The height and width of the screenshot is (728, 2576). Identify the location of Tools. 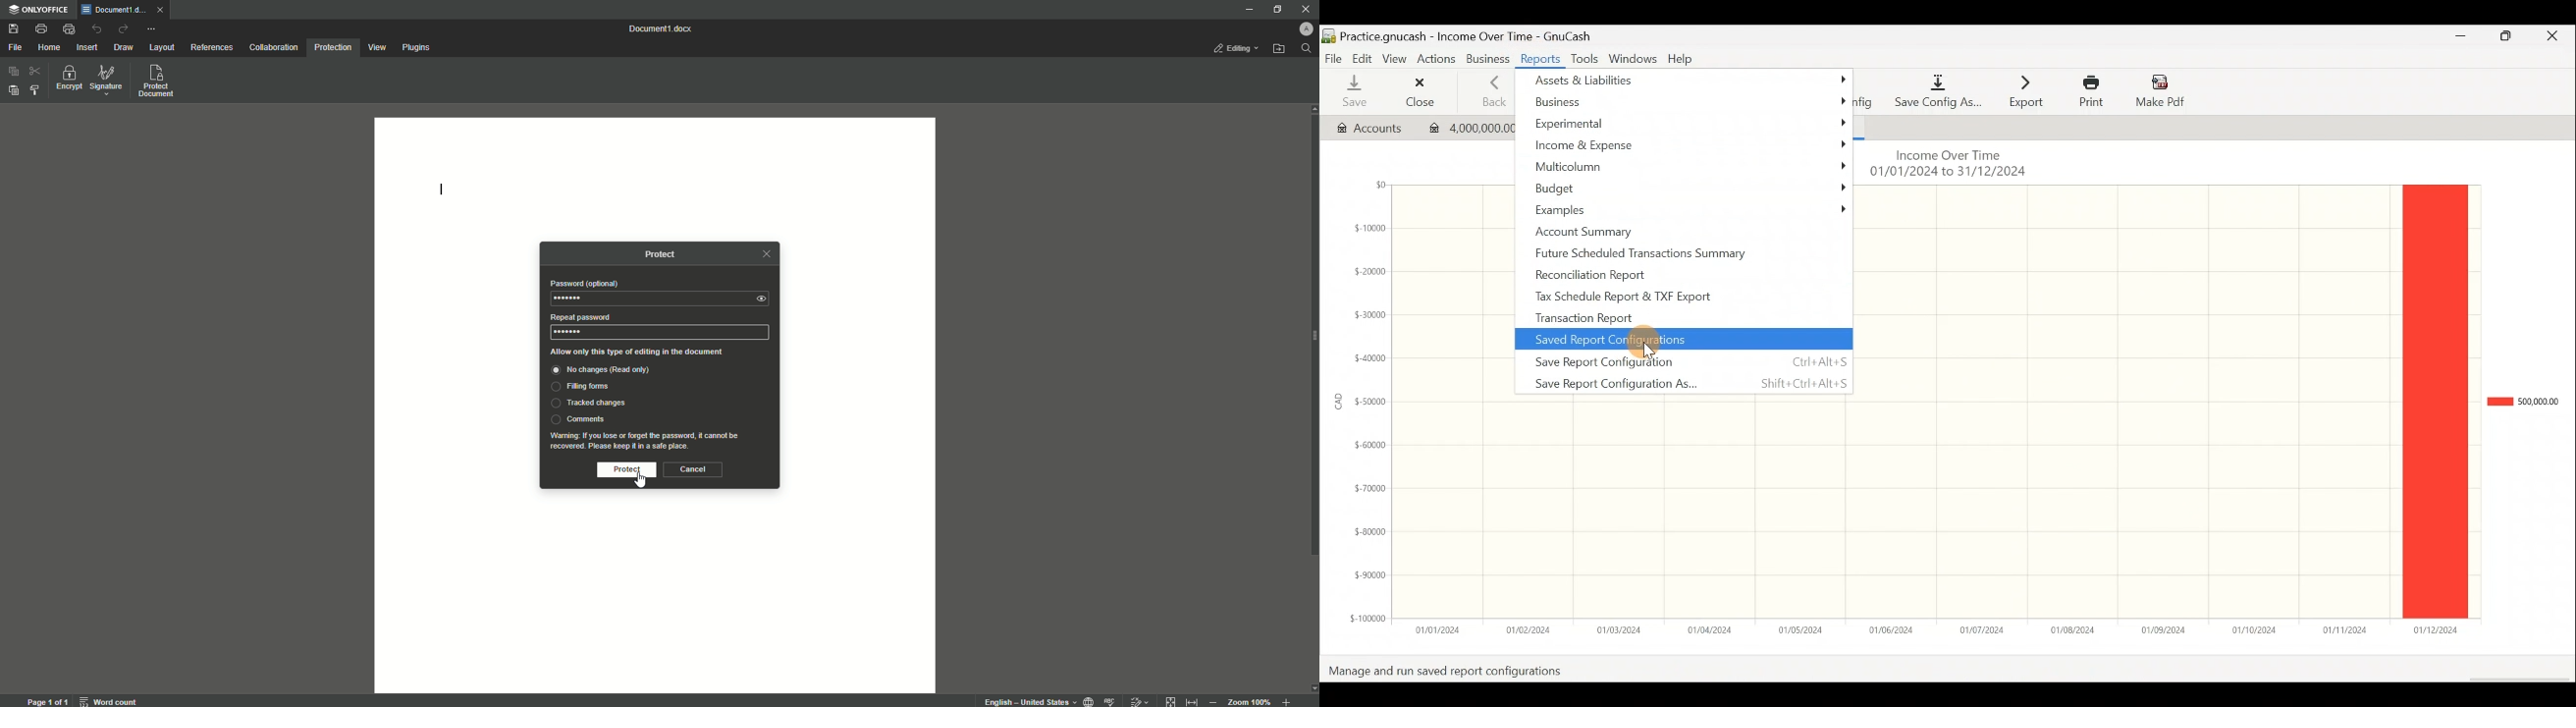
(1583, 59).